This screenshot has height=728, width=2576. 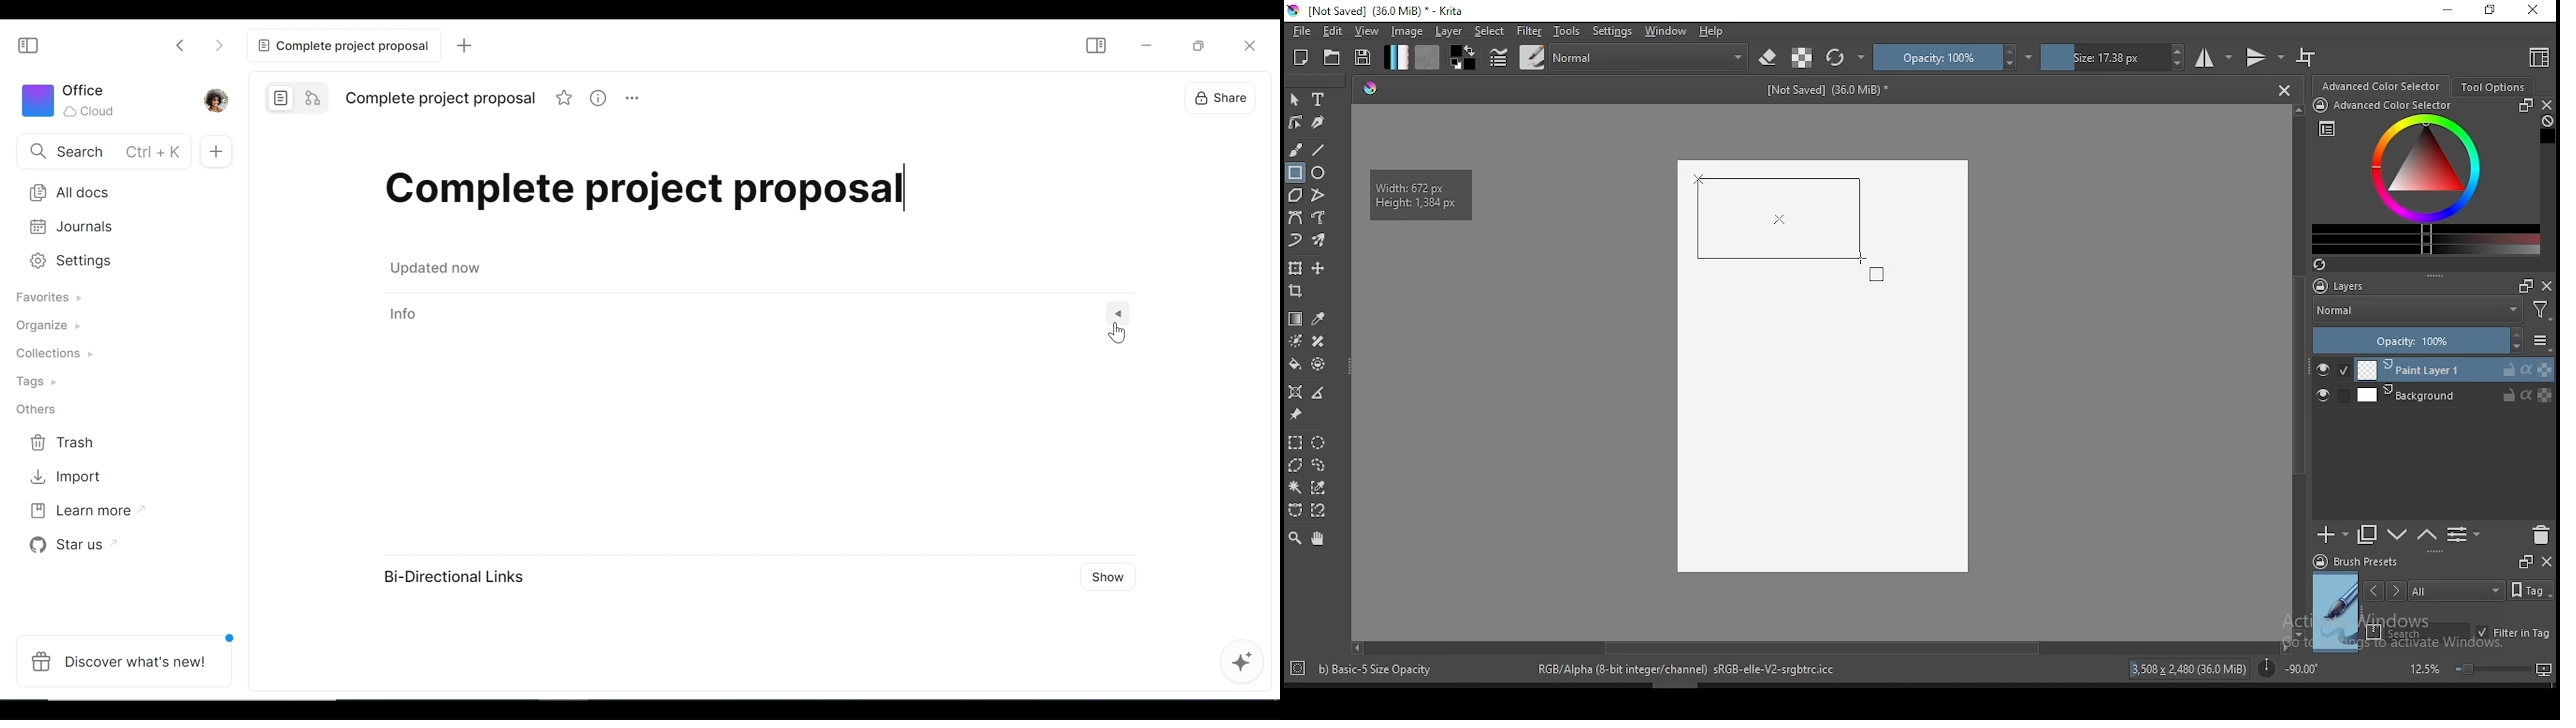 What do you see at coordinates (1295, 392) in the screenshot?
I see `assistant tool` at bounding box center [1295, 392].